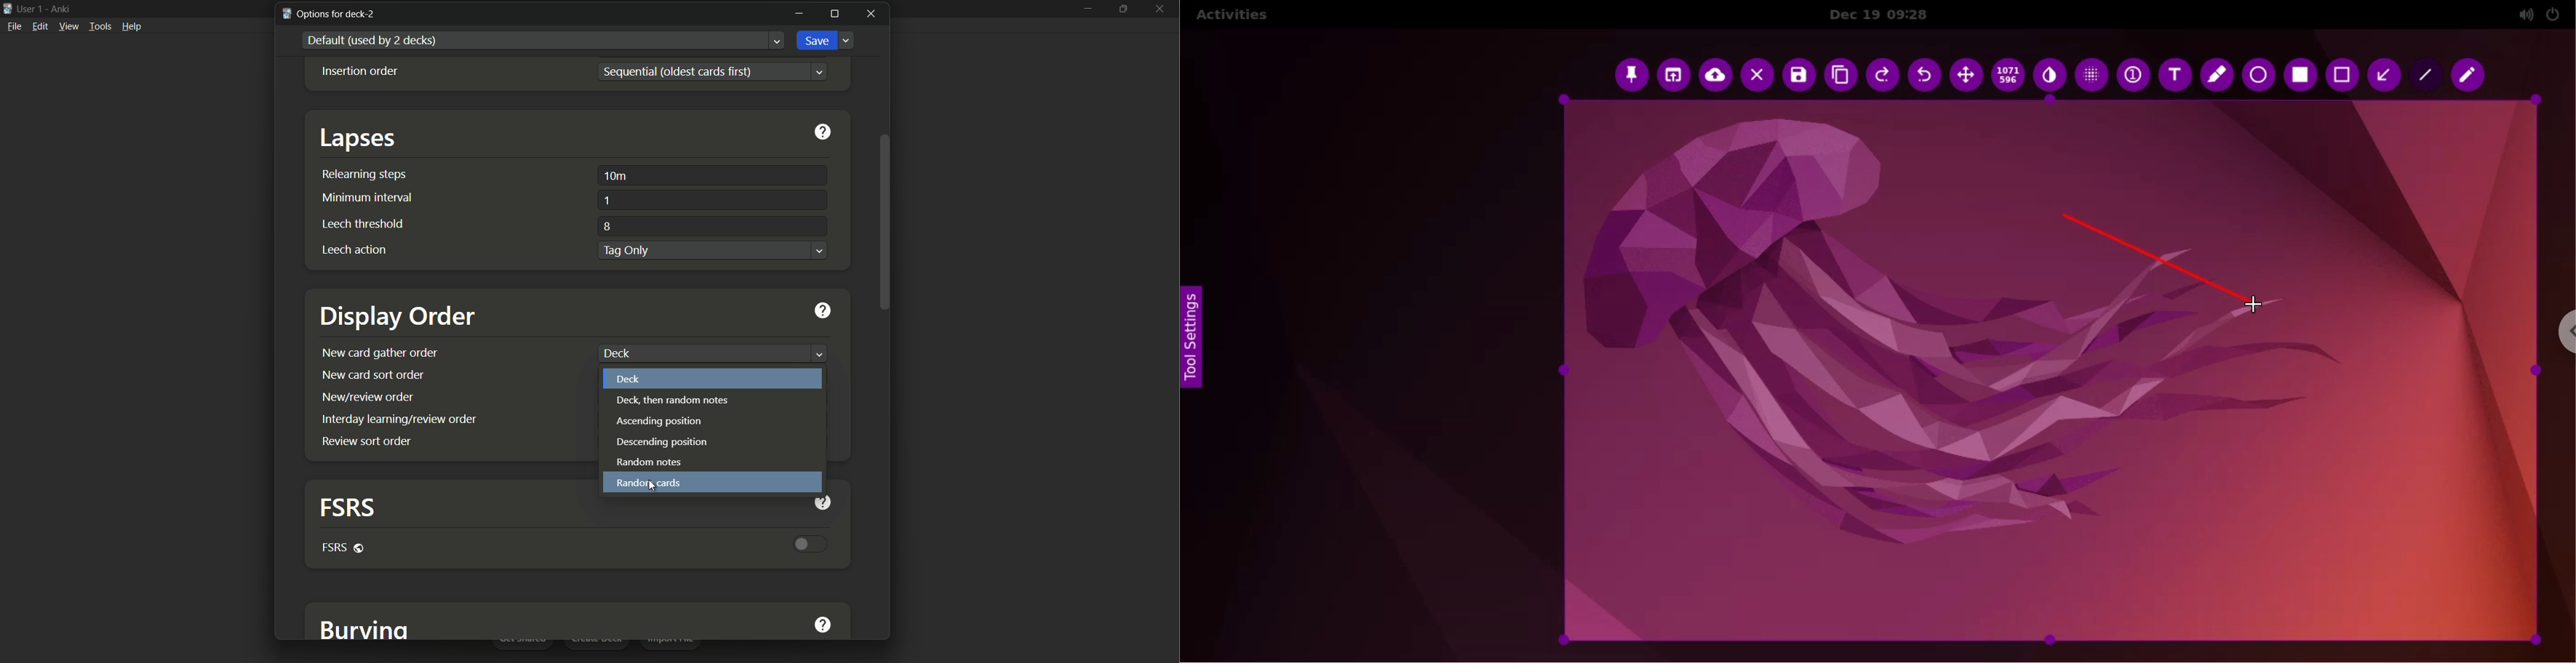 Image resolution: width=2576 pixels, height=672 pixels. What do you see at coordinates (2340, 75) in the screenshot?
I see `rectangle` at bounding box center [2340, 75].